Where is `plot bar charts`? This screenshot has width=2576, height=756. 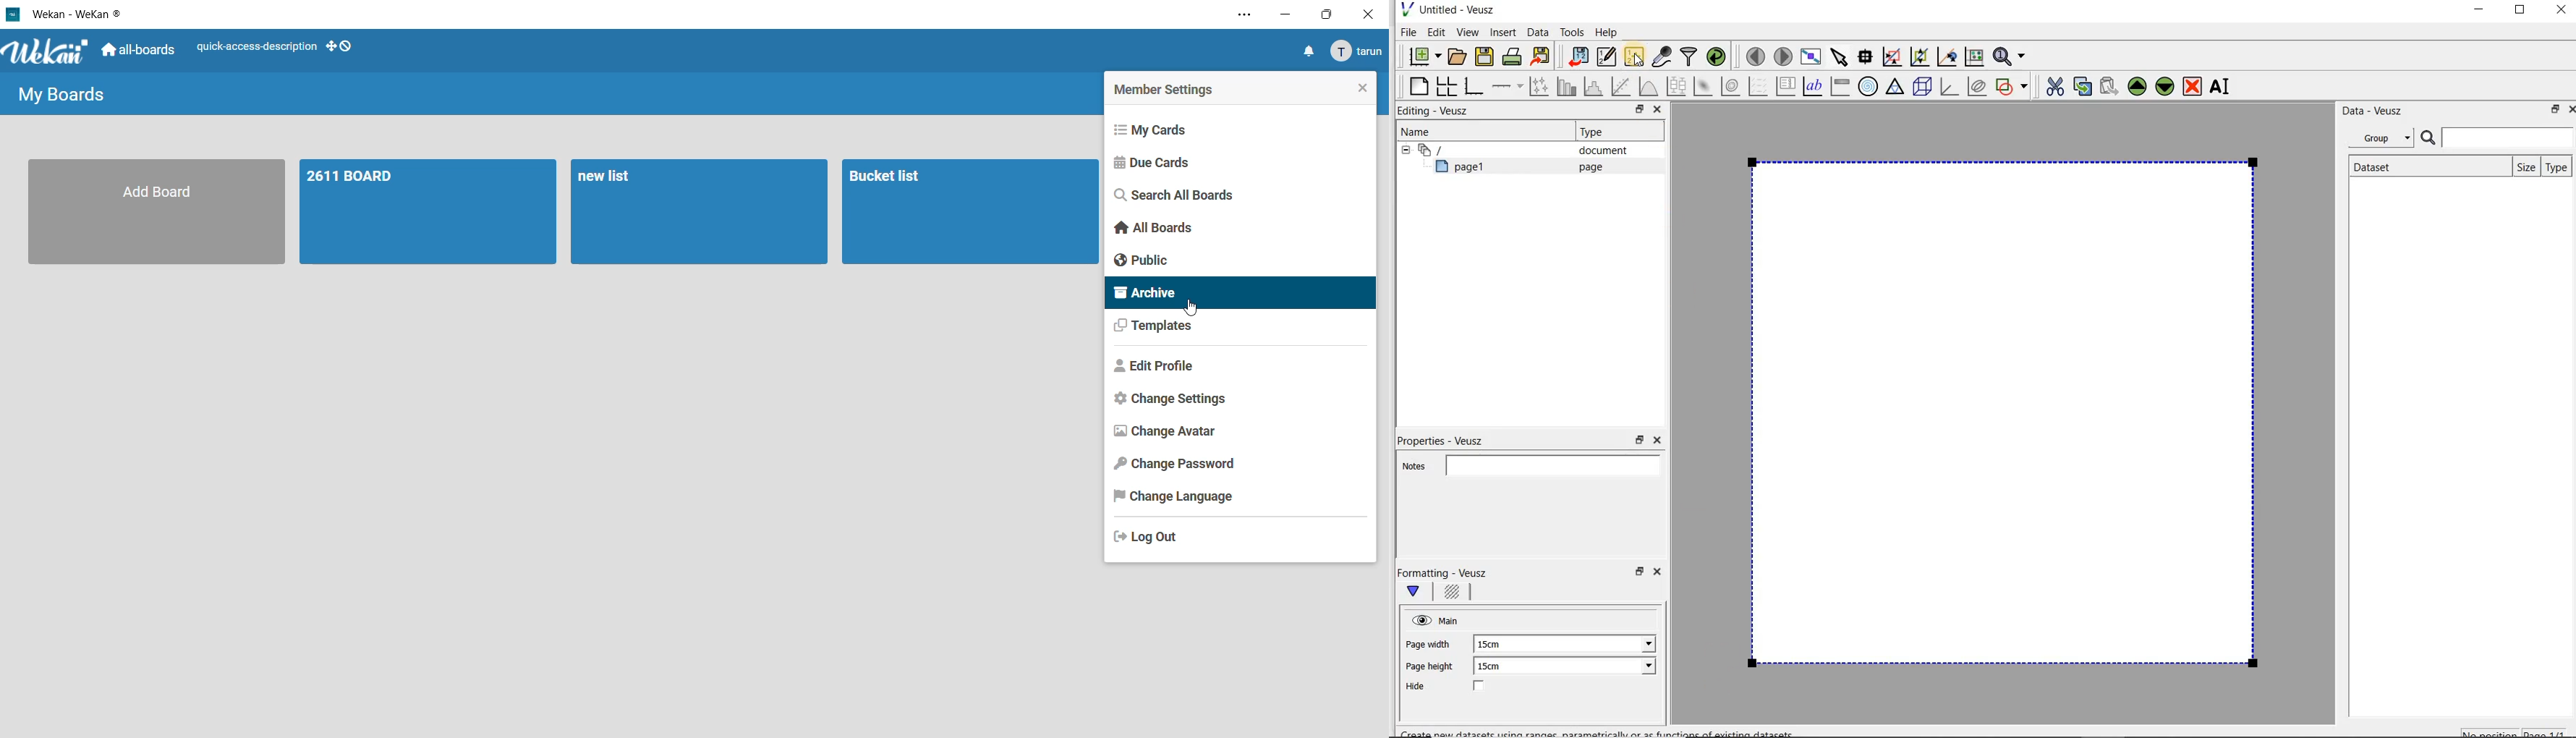
plot bar charts is located at coordinates (1567, 86).